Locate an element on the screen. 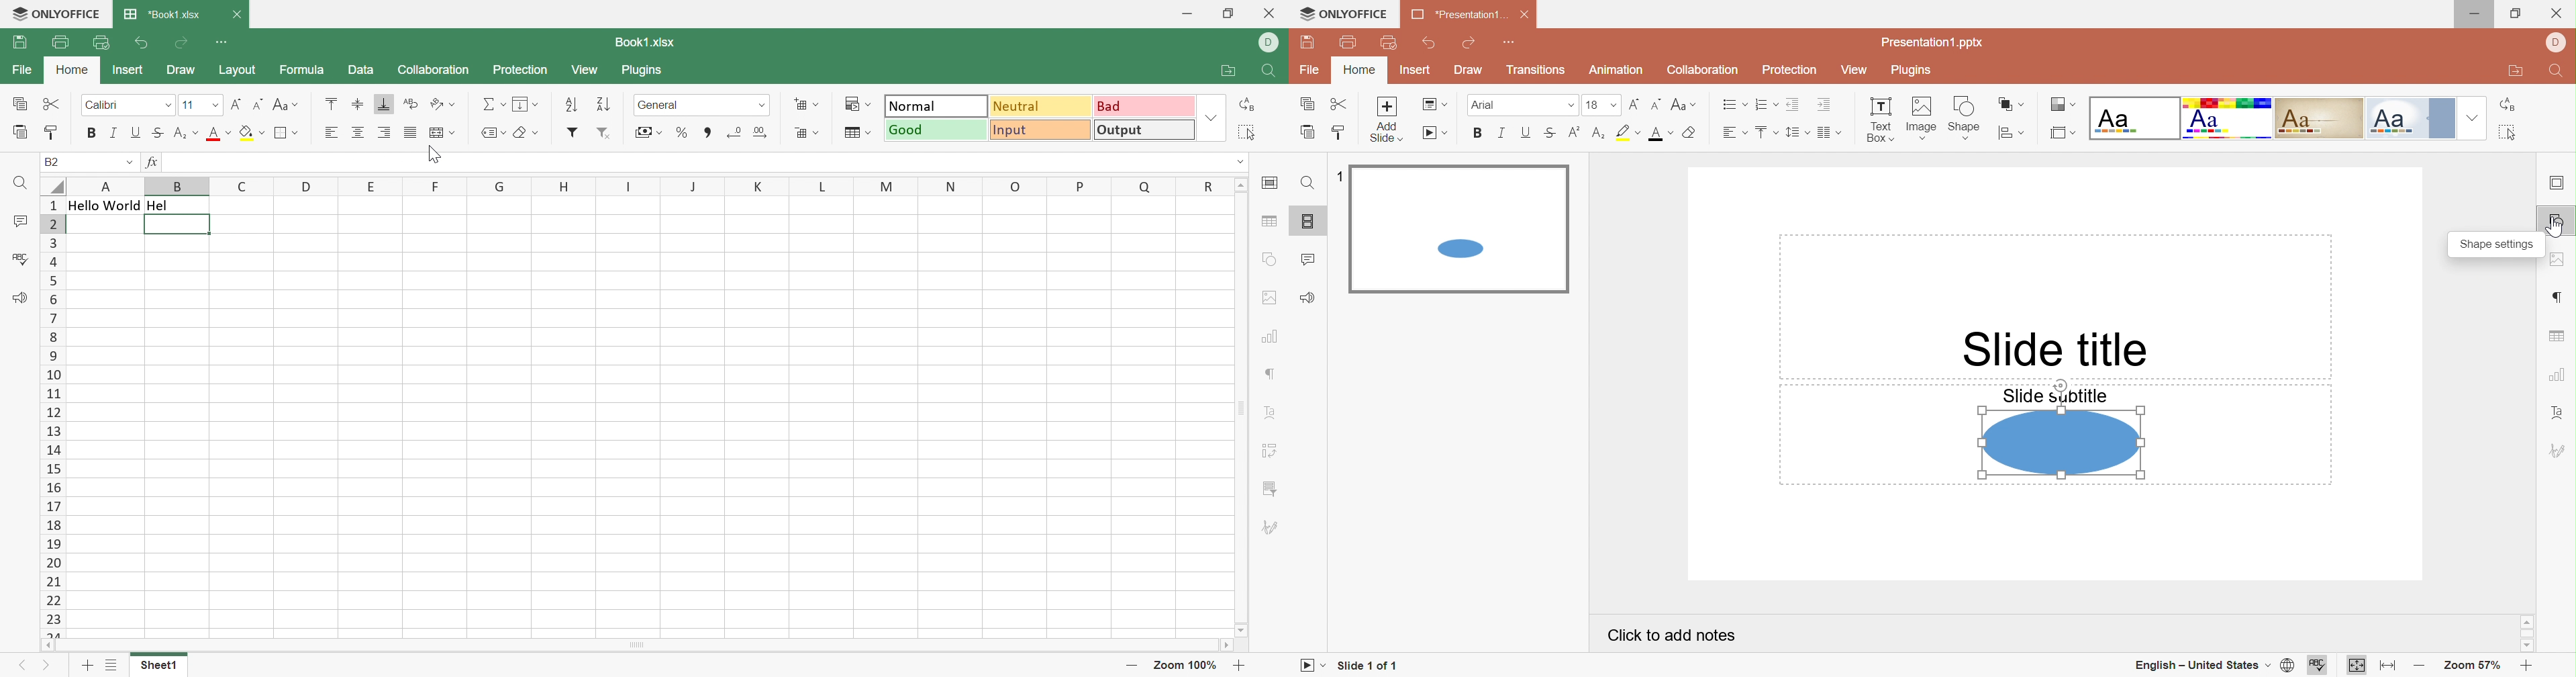  Data is located at coordinates (360, 70).